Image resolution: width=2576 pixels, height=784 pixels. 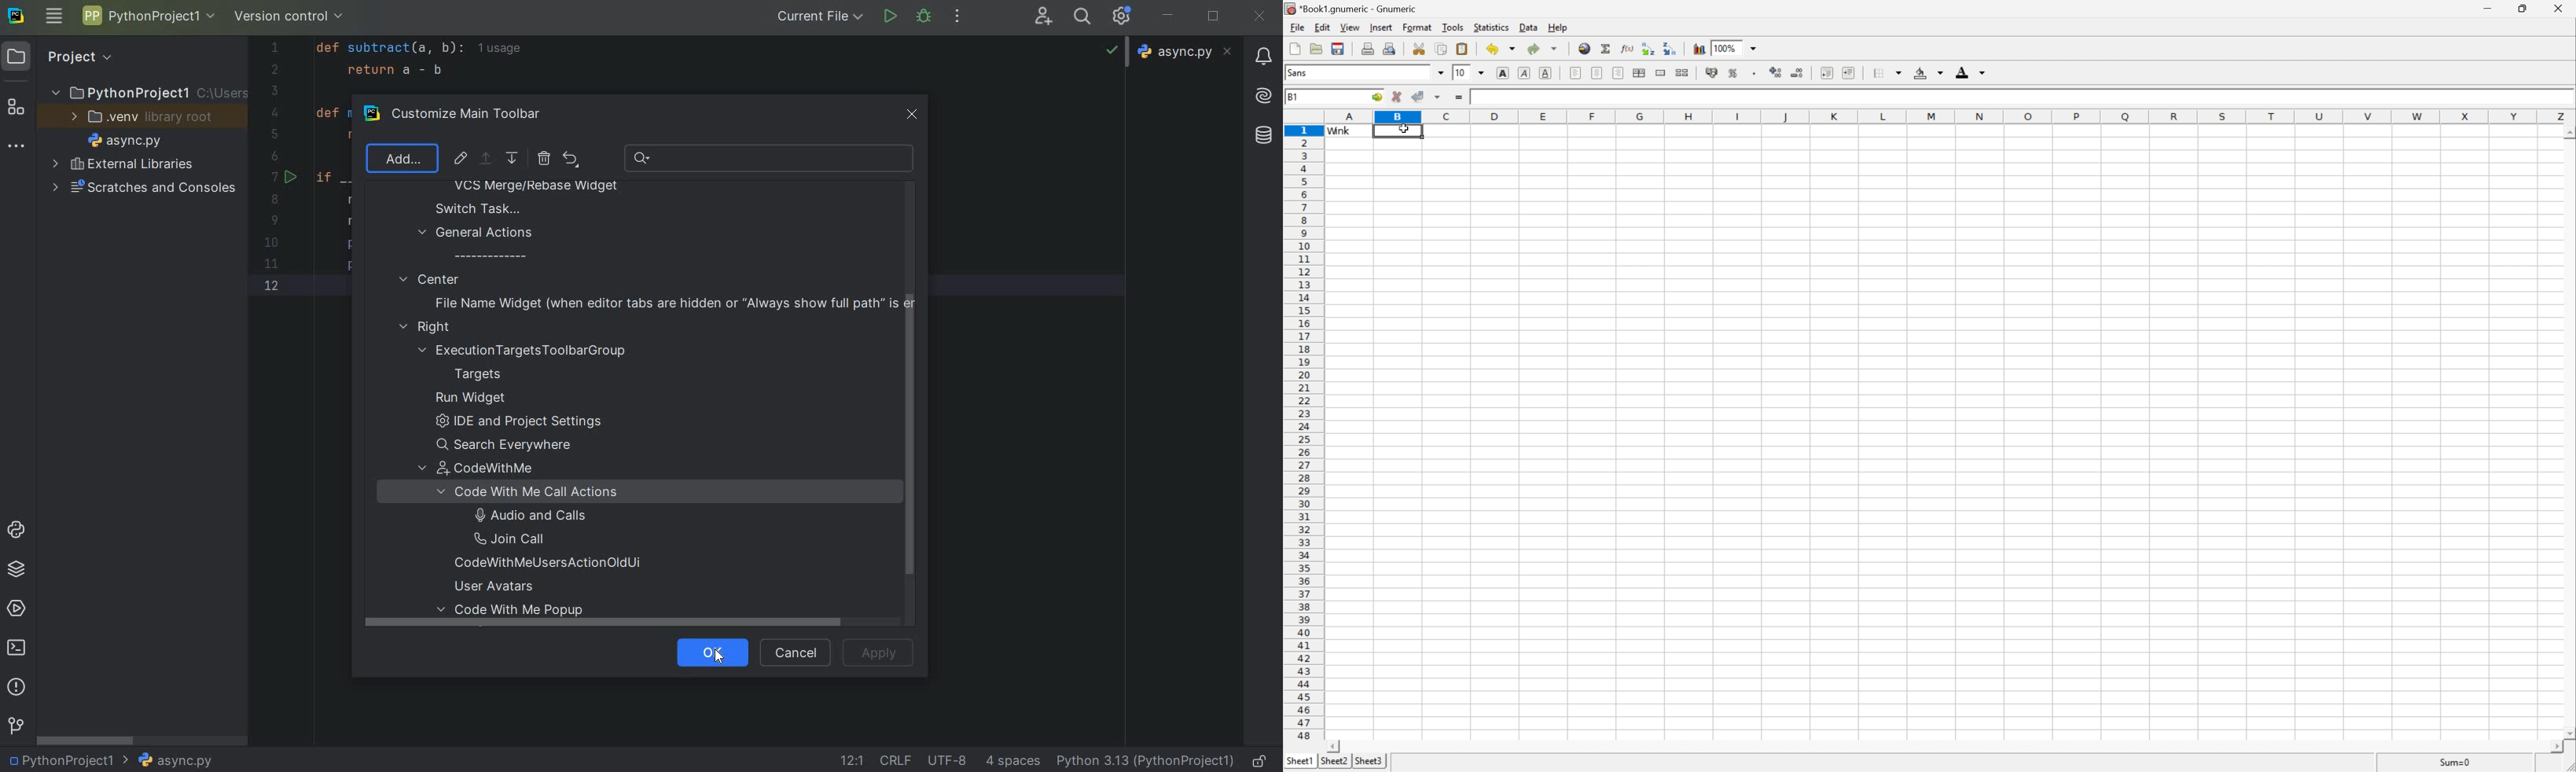 What do you see at coordinates (528, 539) in the screenshot?
I see `join call` at bounding box center [528, 539].